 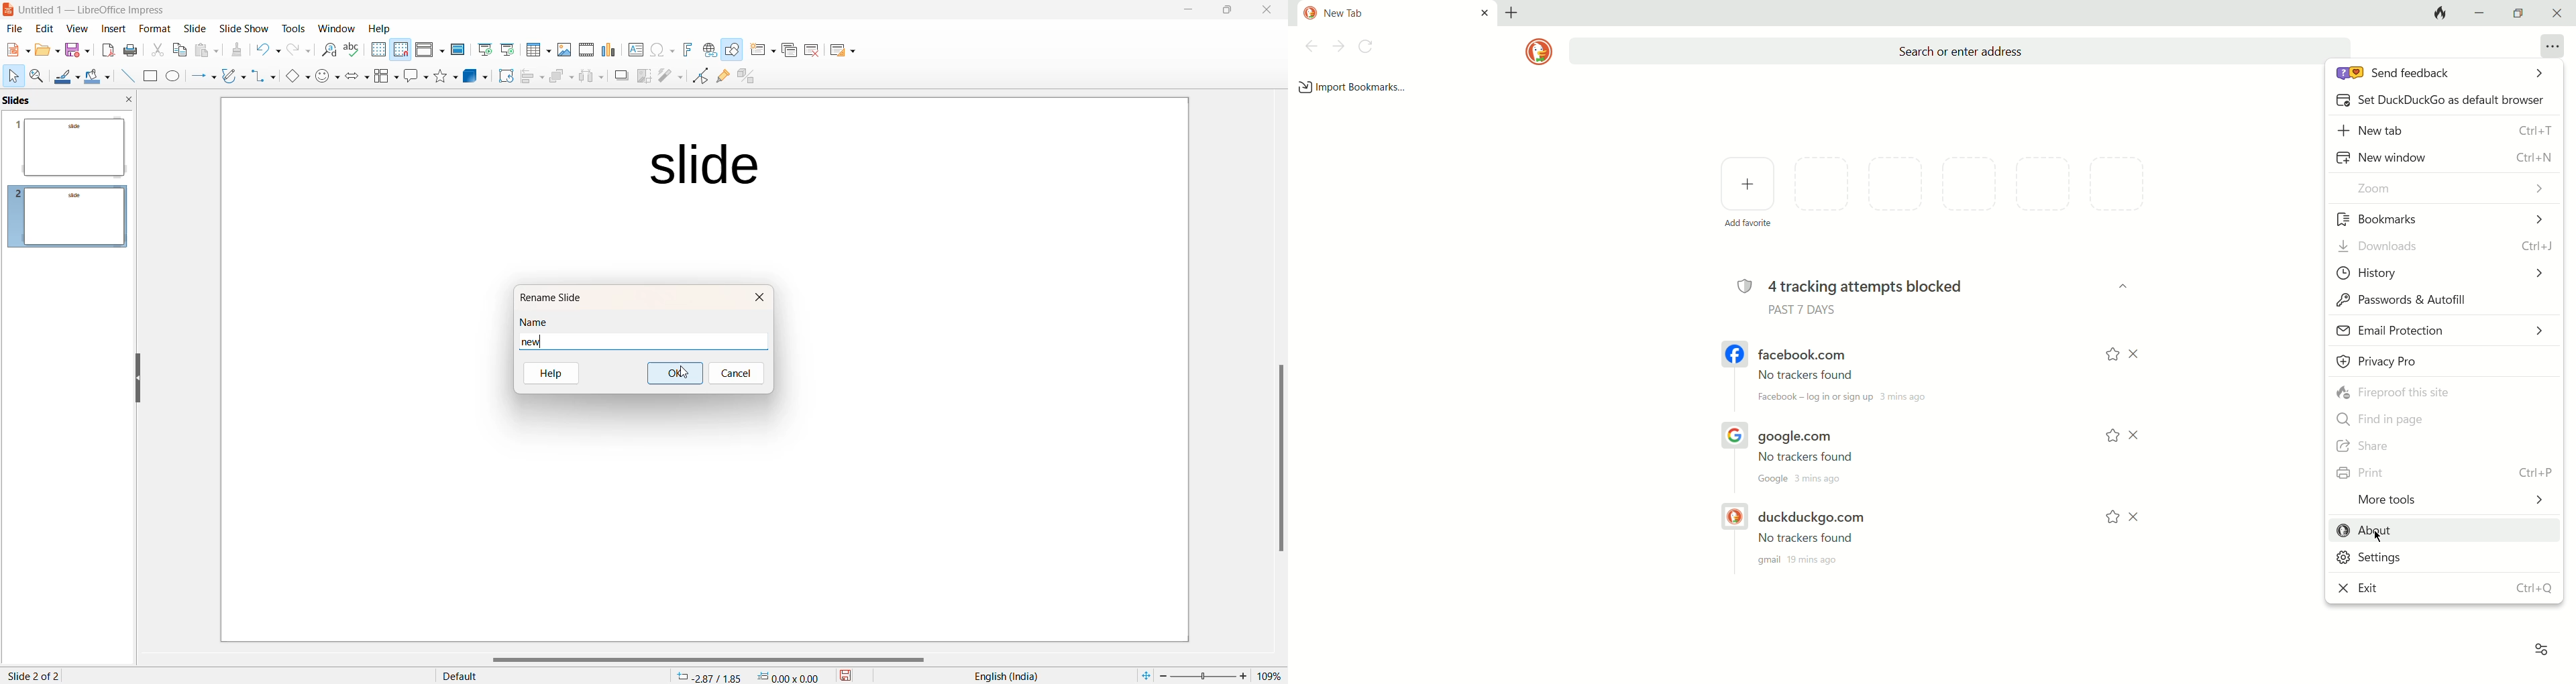 I want to click on Copy, so click(x=178, y=51).